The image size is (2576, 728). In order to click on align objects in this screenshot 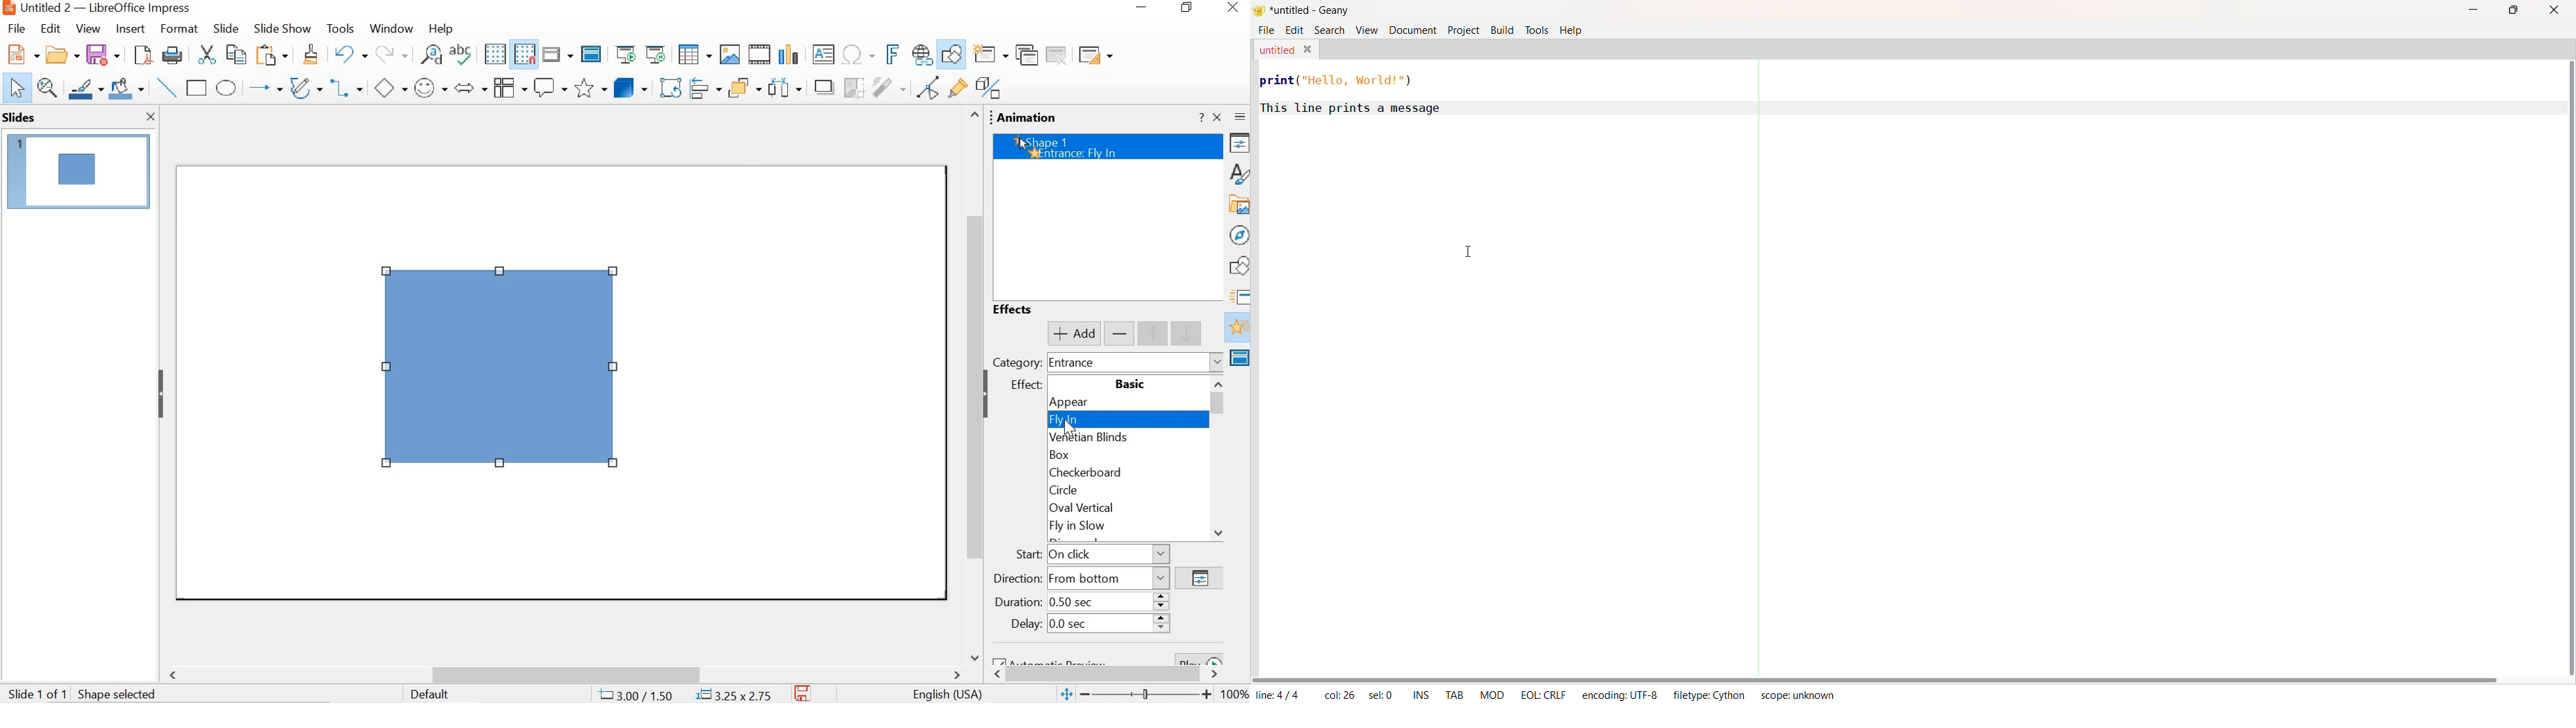, I will do `click(706, 86)`.